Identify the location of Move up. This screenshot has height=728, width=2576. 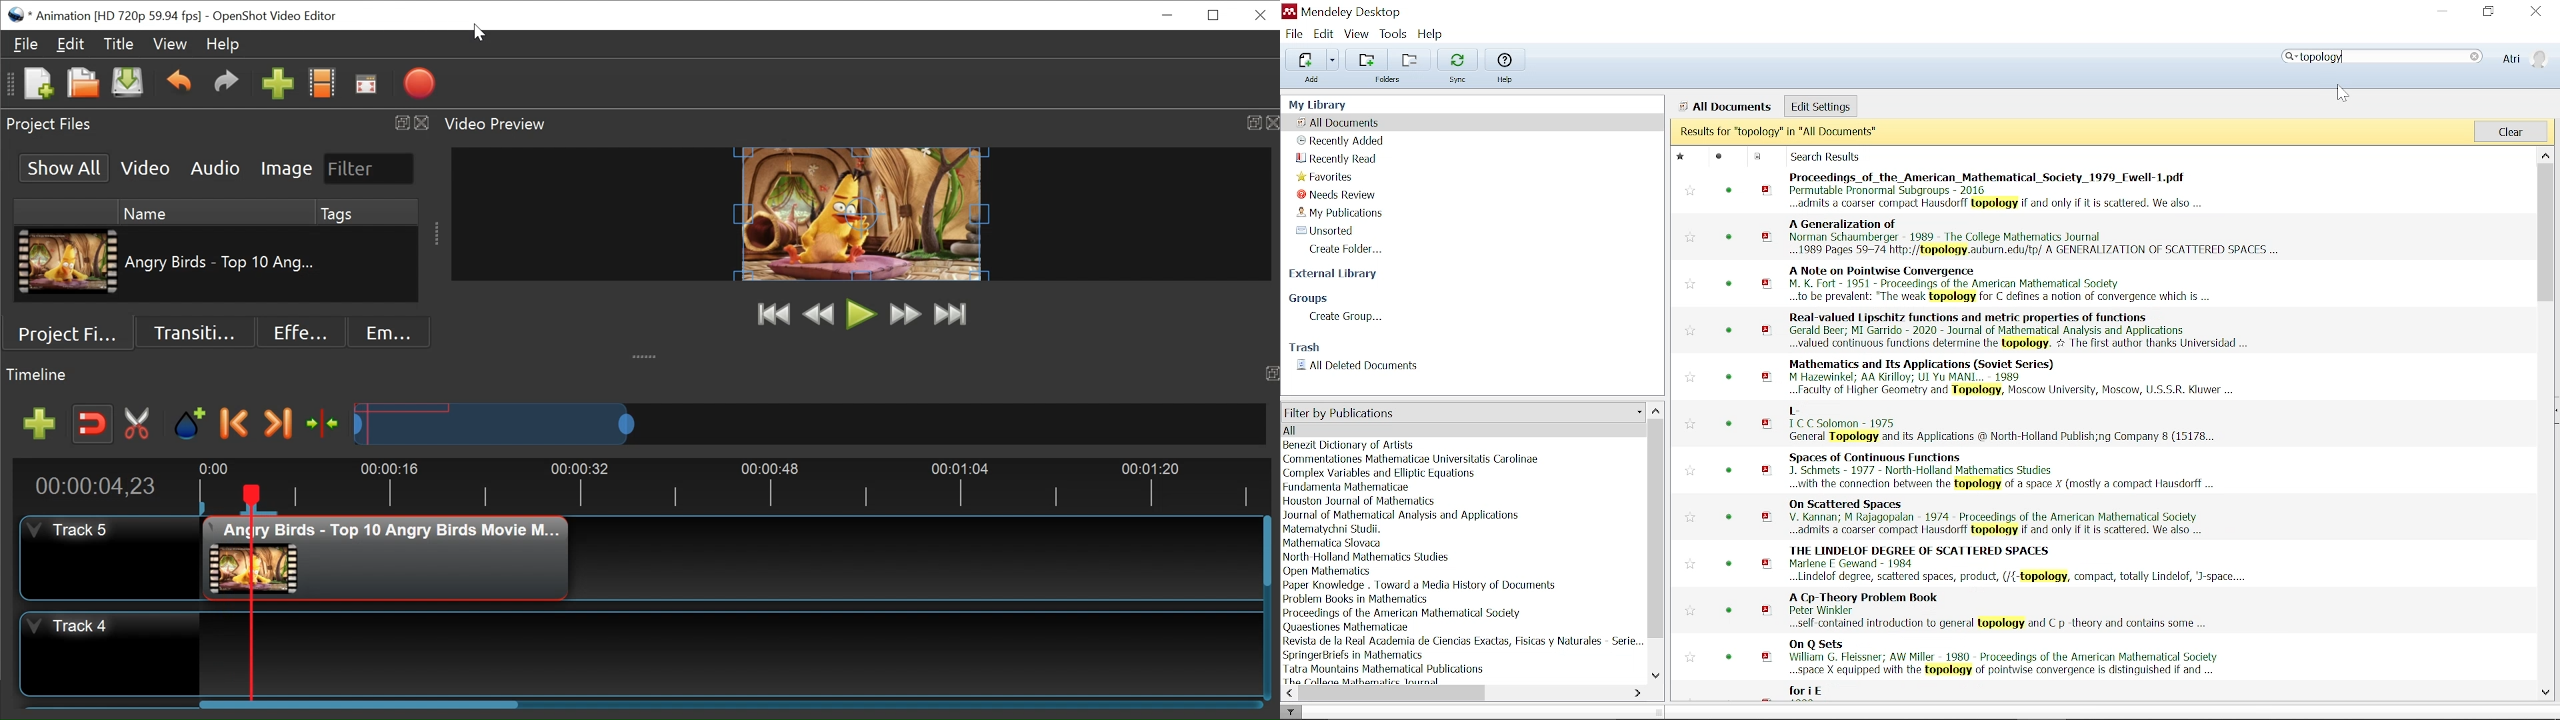
(2544, 154).